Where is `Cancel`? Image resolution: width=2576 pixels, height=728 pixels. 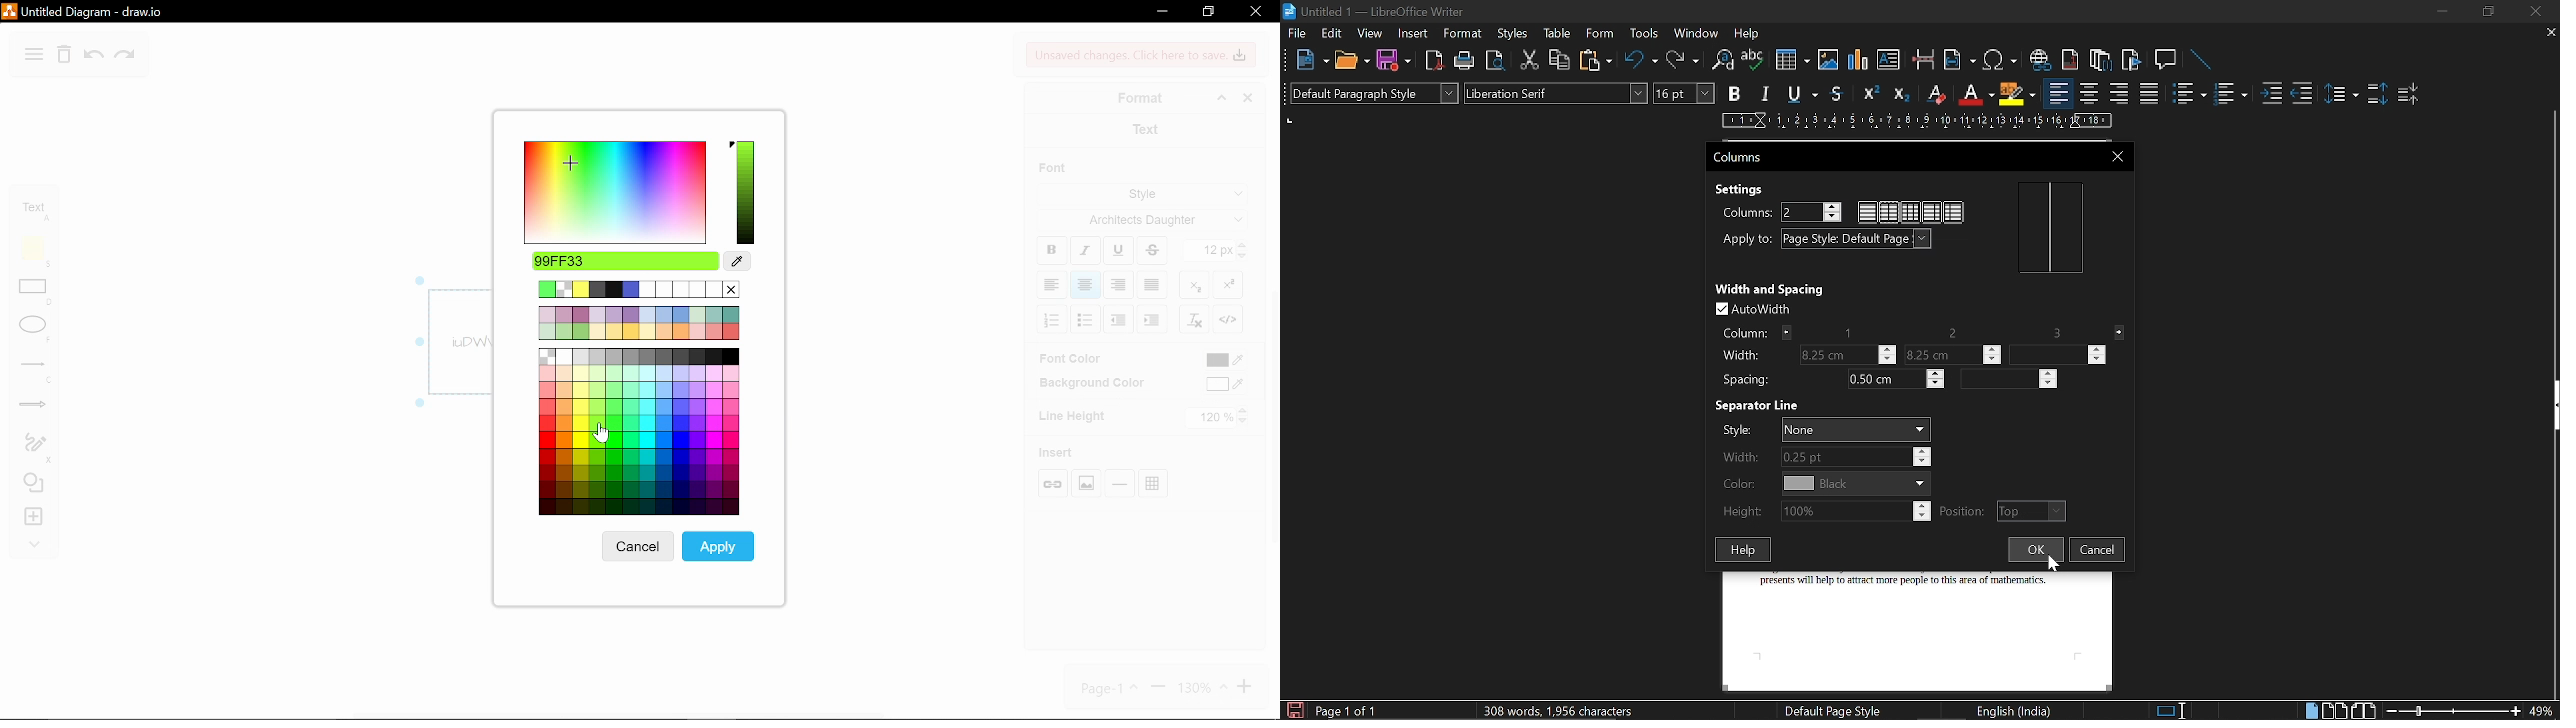
Cancel is located at coordinates (2100, 552).